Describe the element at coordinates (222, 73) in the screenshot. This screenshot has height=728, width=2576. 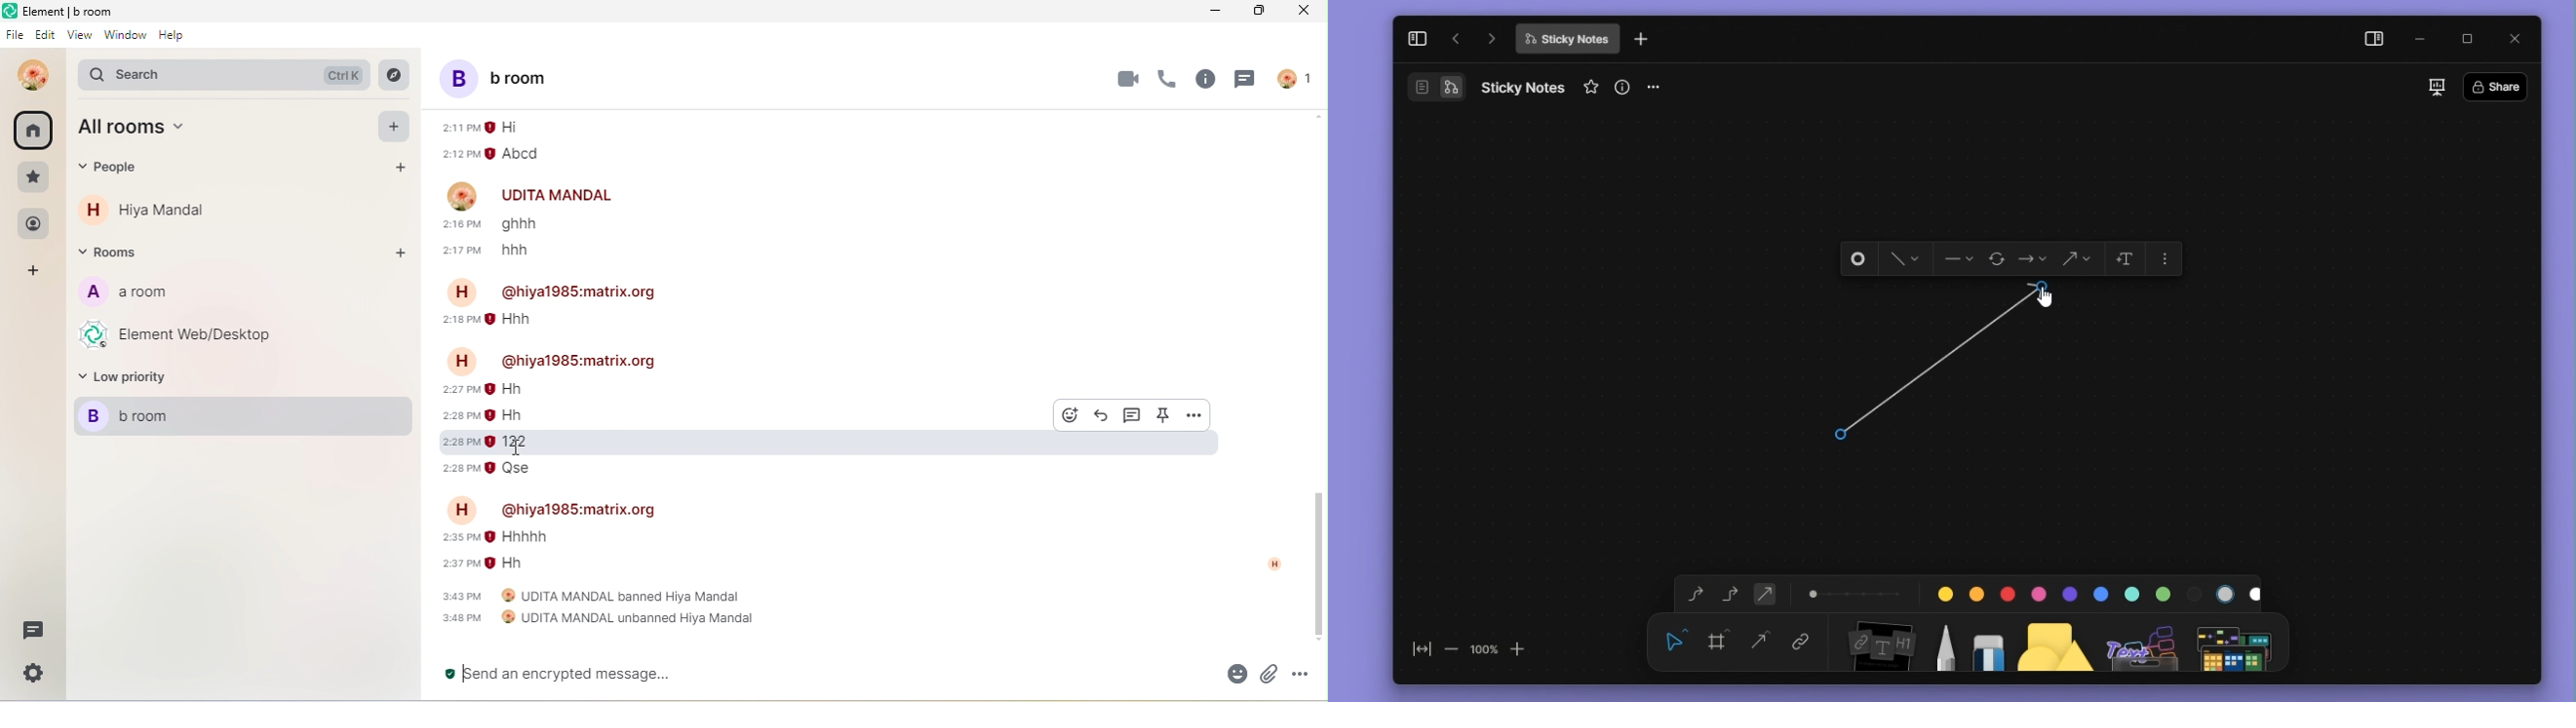
I see `search bar` at that location.